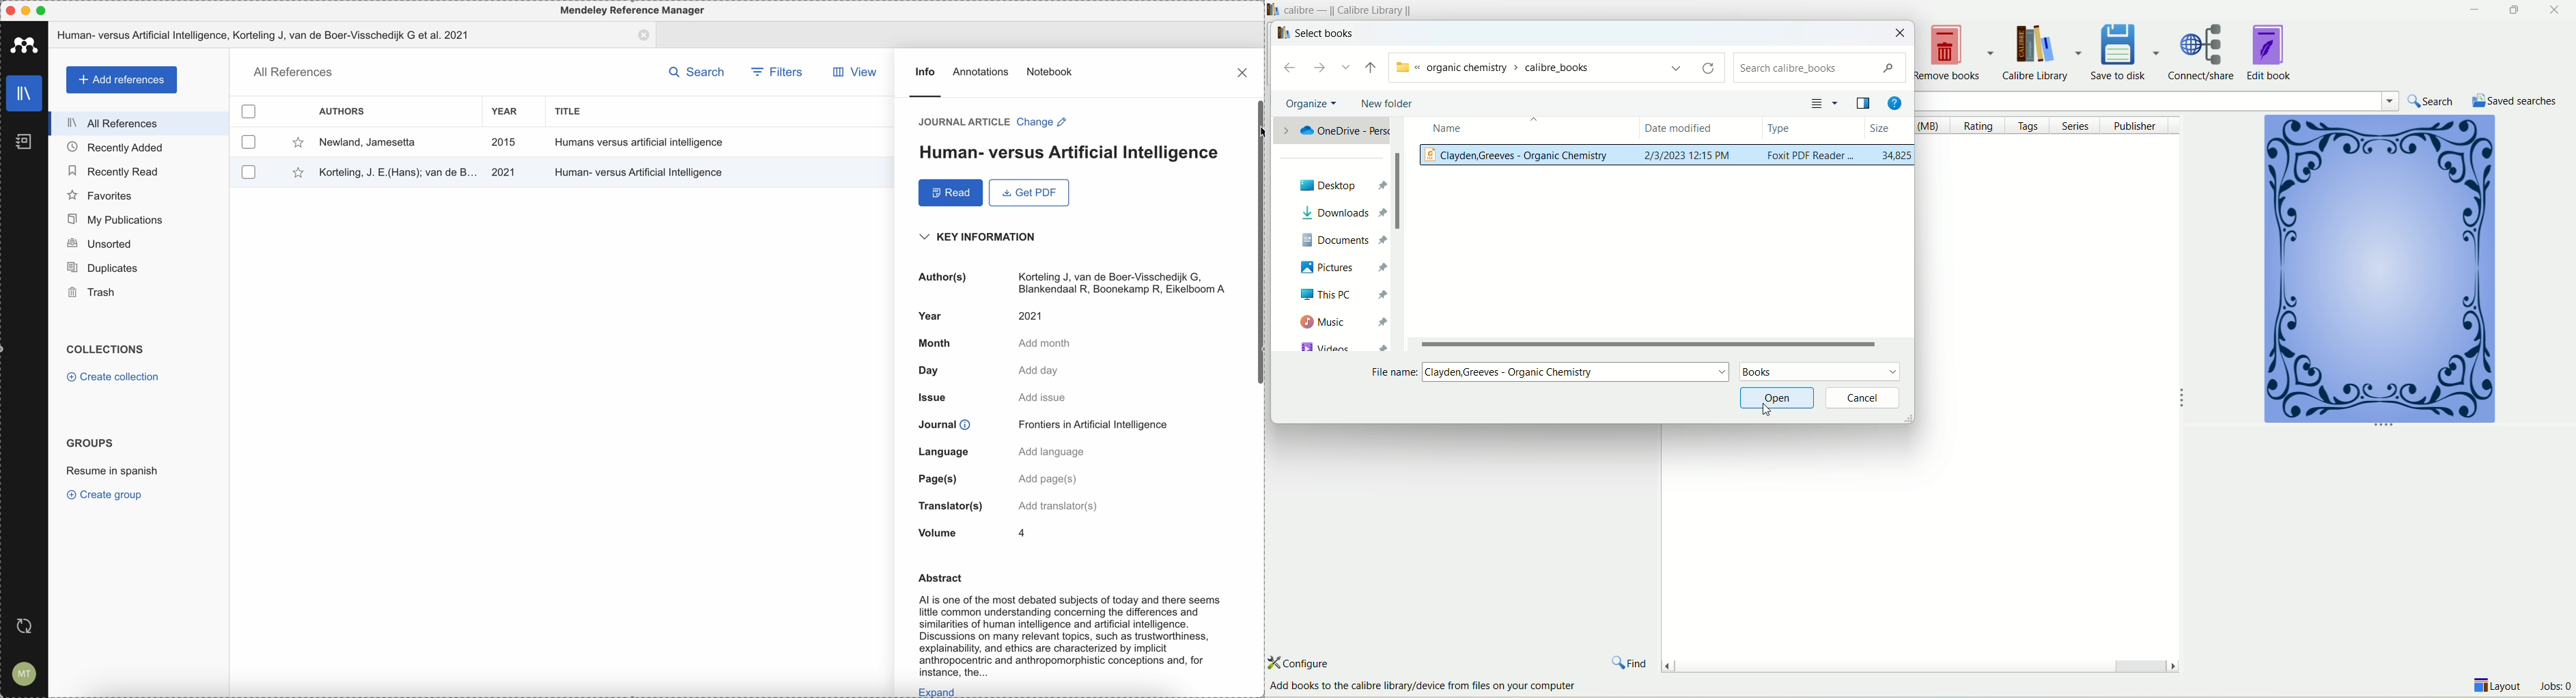 The image size is (2576, 700). I want to click on size, so click(1888, 128).